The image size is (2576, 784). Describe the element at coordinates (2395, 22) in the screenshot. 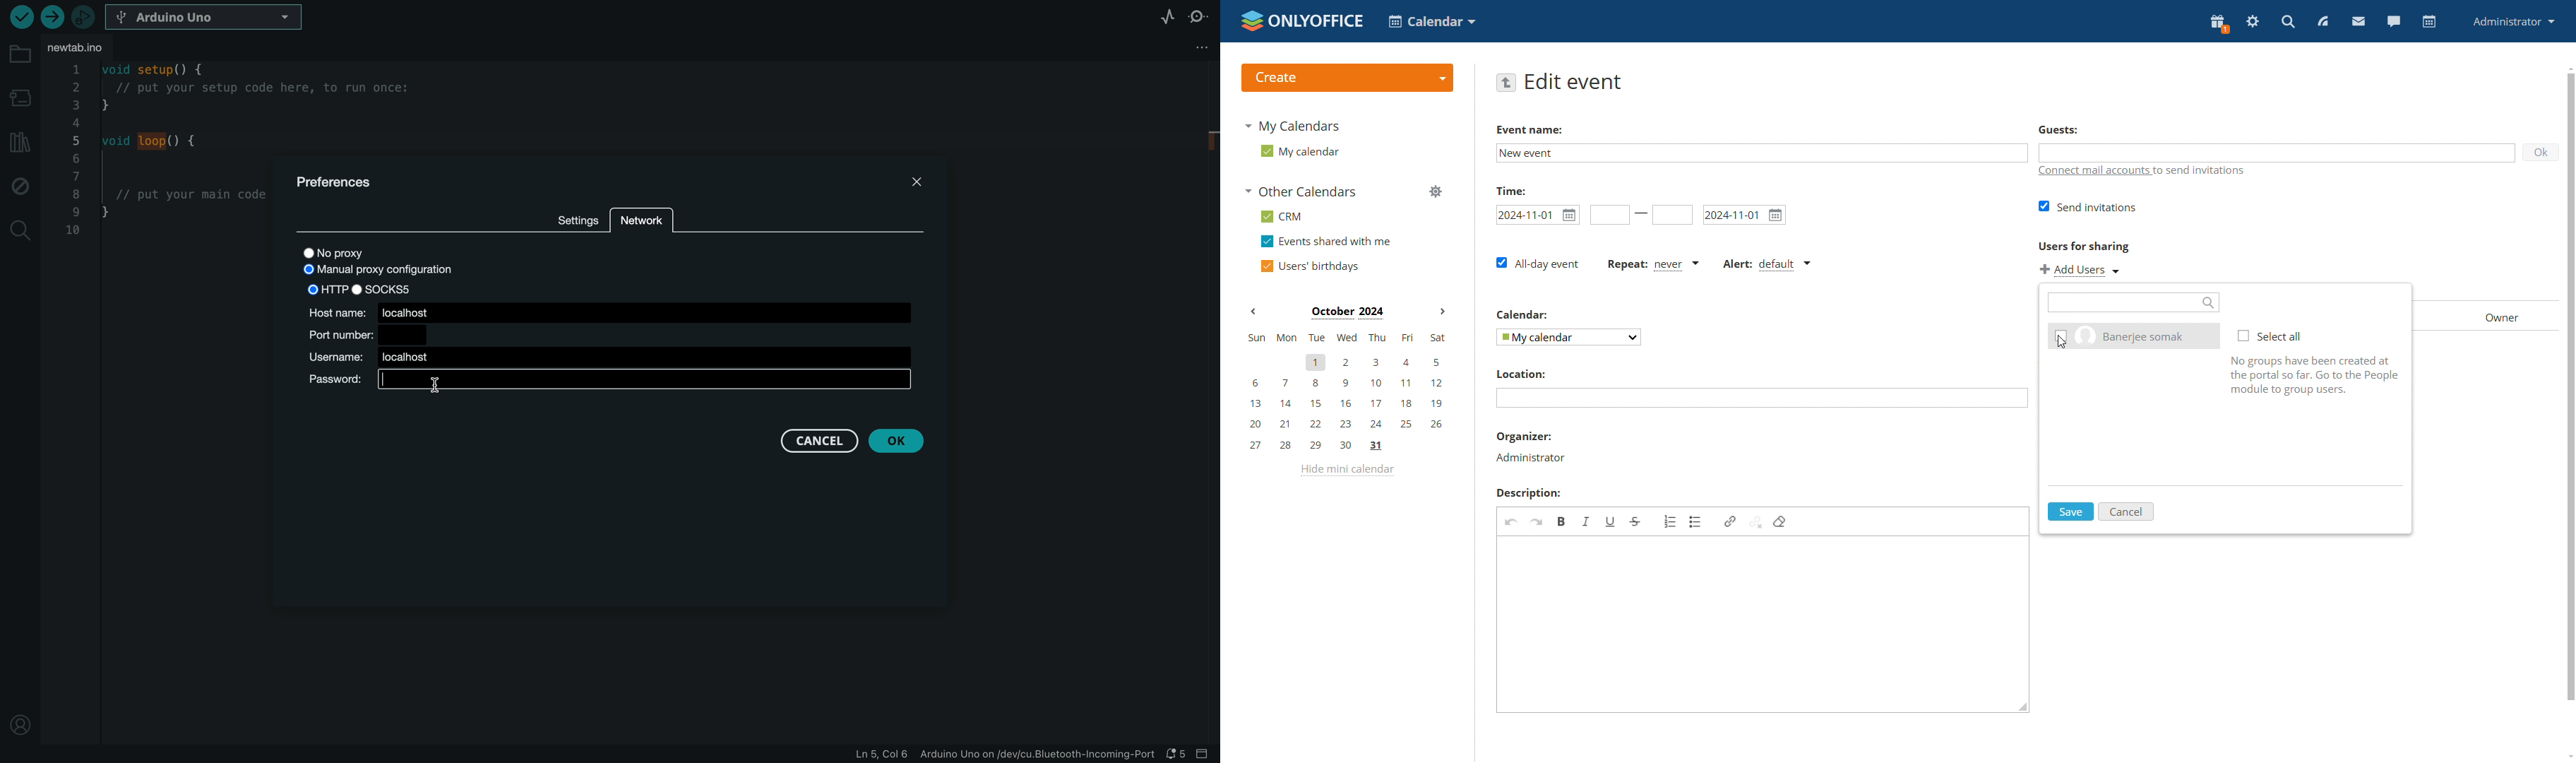

I see `talk` at that location.